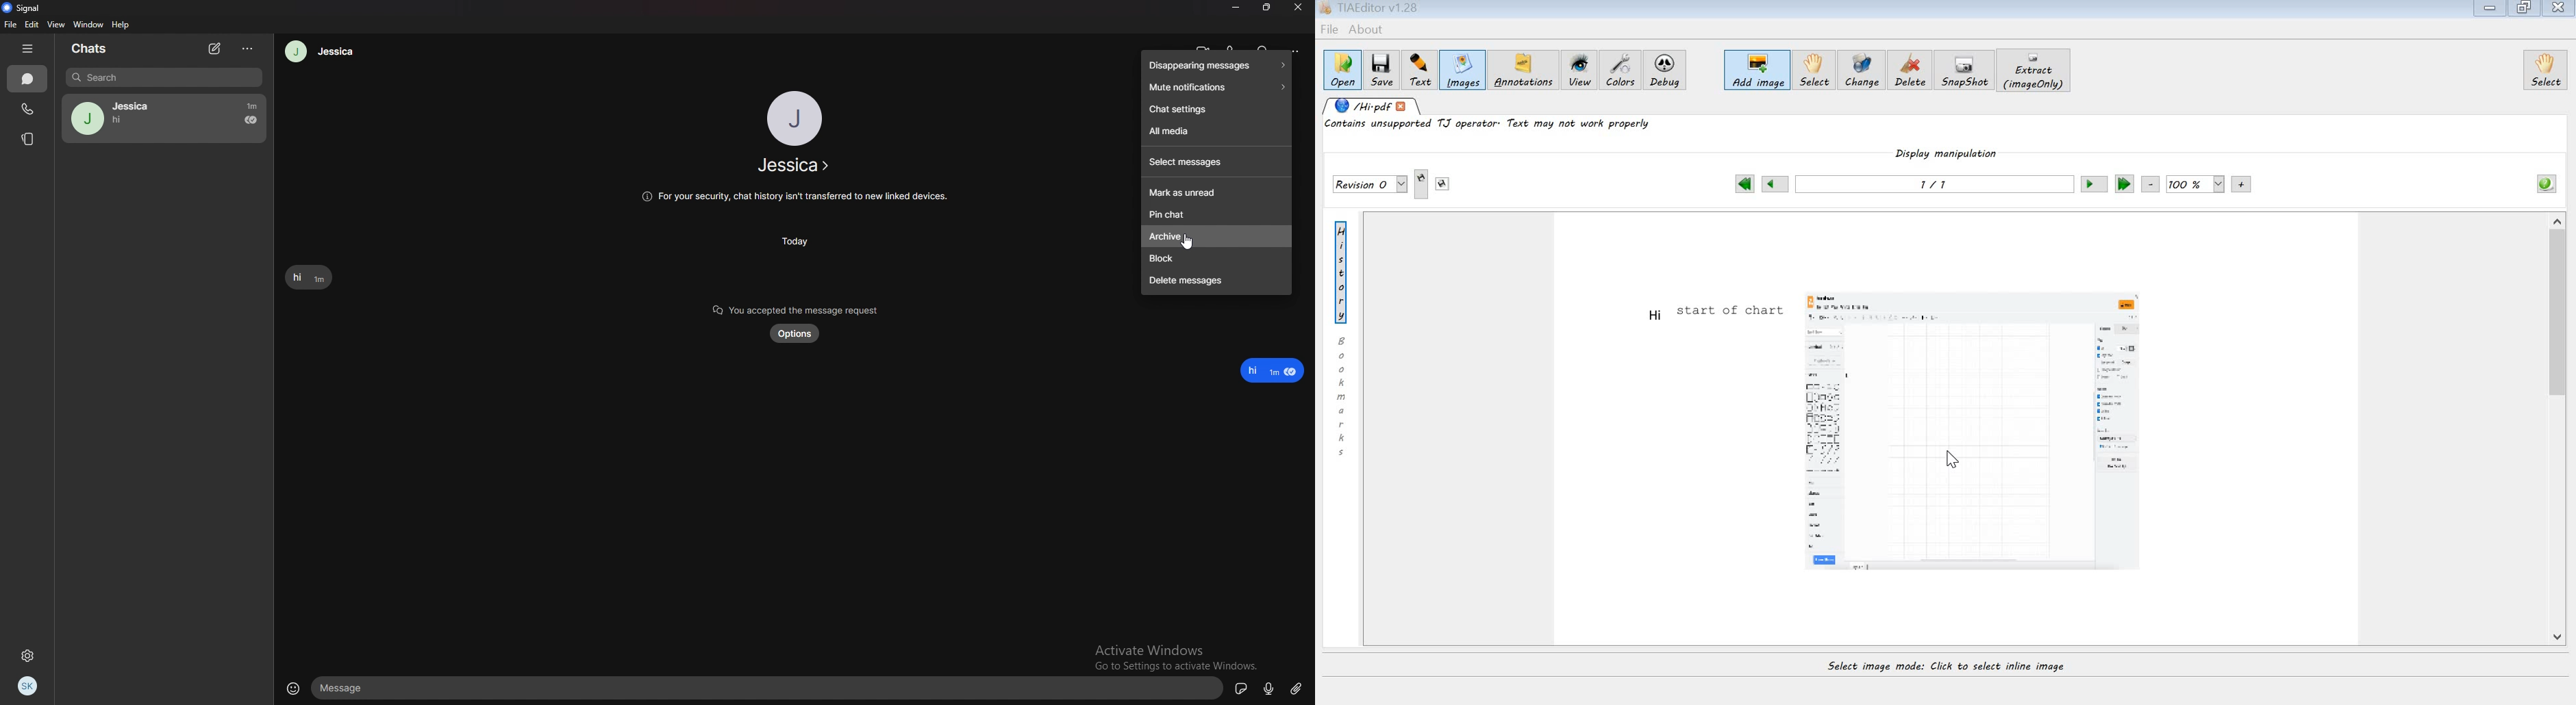 The image size is (2576, 728). I want to click on mute notifications, so click(1215, 87).